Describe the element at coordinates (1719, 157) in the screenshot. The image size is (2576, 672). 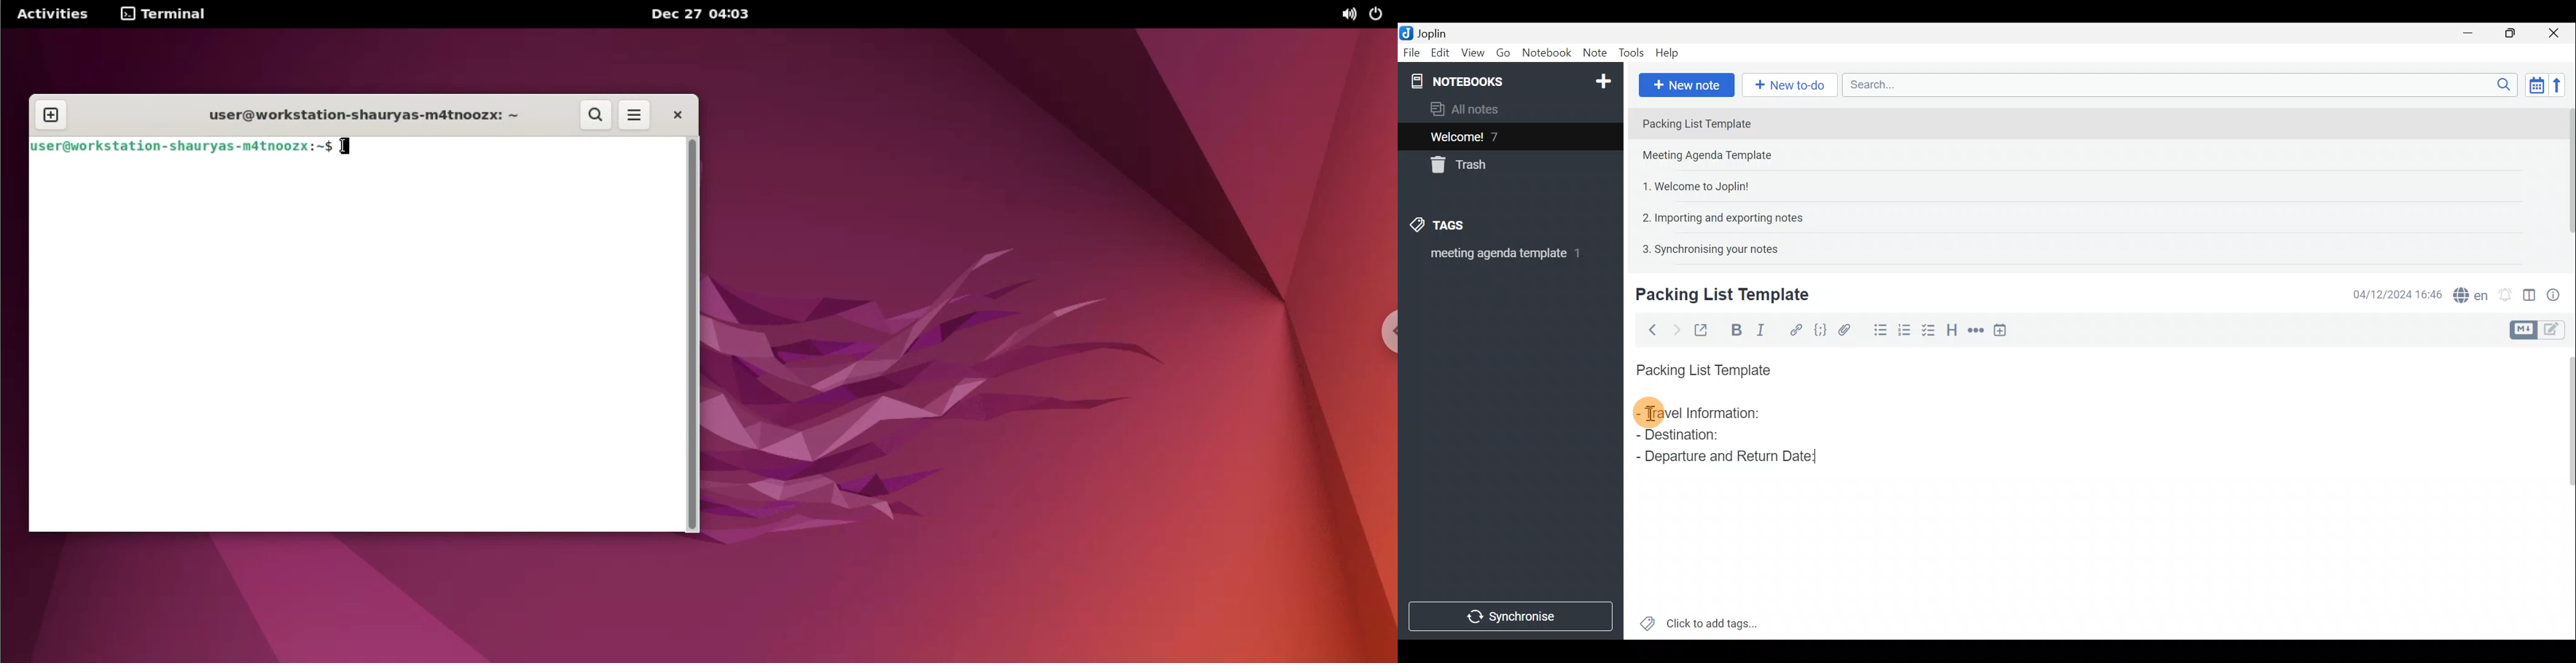
I see `Note 2` at that location.